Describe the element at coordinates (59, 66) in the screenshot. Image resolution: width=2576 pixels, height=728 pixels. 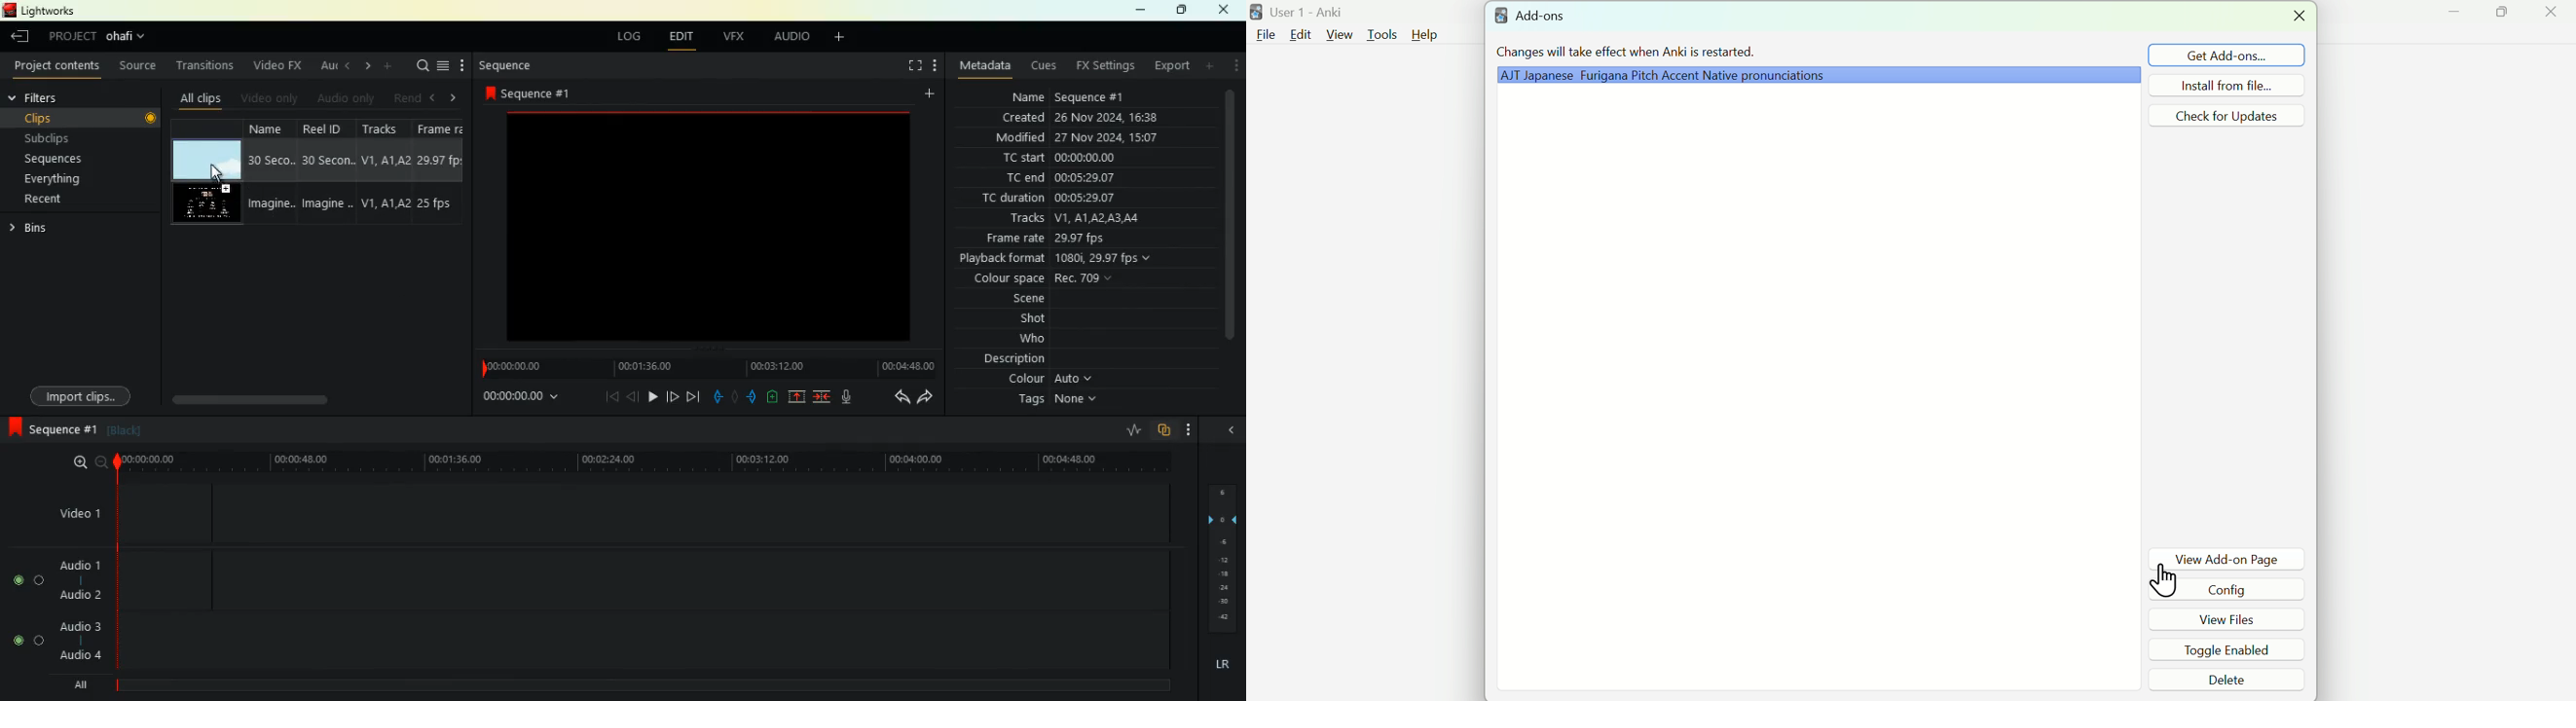
I see `project contents` at that location.